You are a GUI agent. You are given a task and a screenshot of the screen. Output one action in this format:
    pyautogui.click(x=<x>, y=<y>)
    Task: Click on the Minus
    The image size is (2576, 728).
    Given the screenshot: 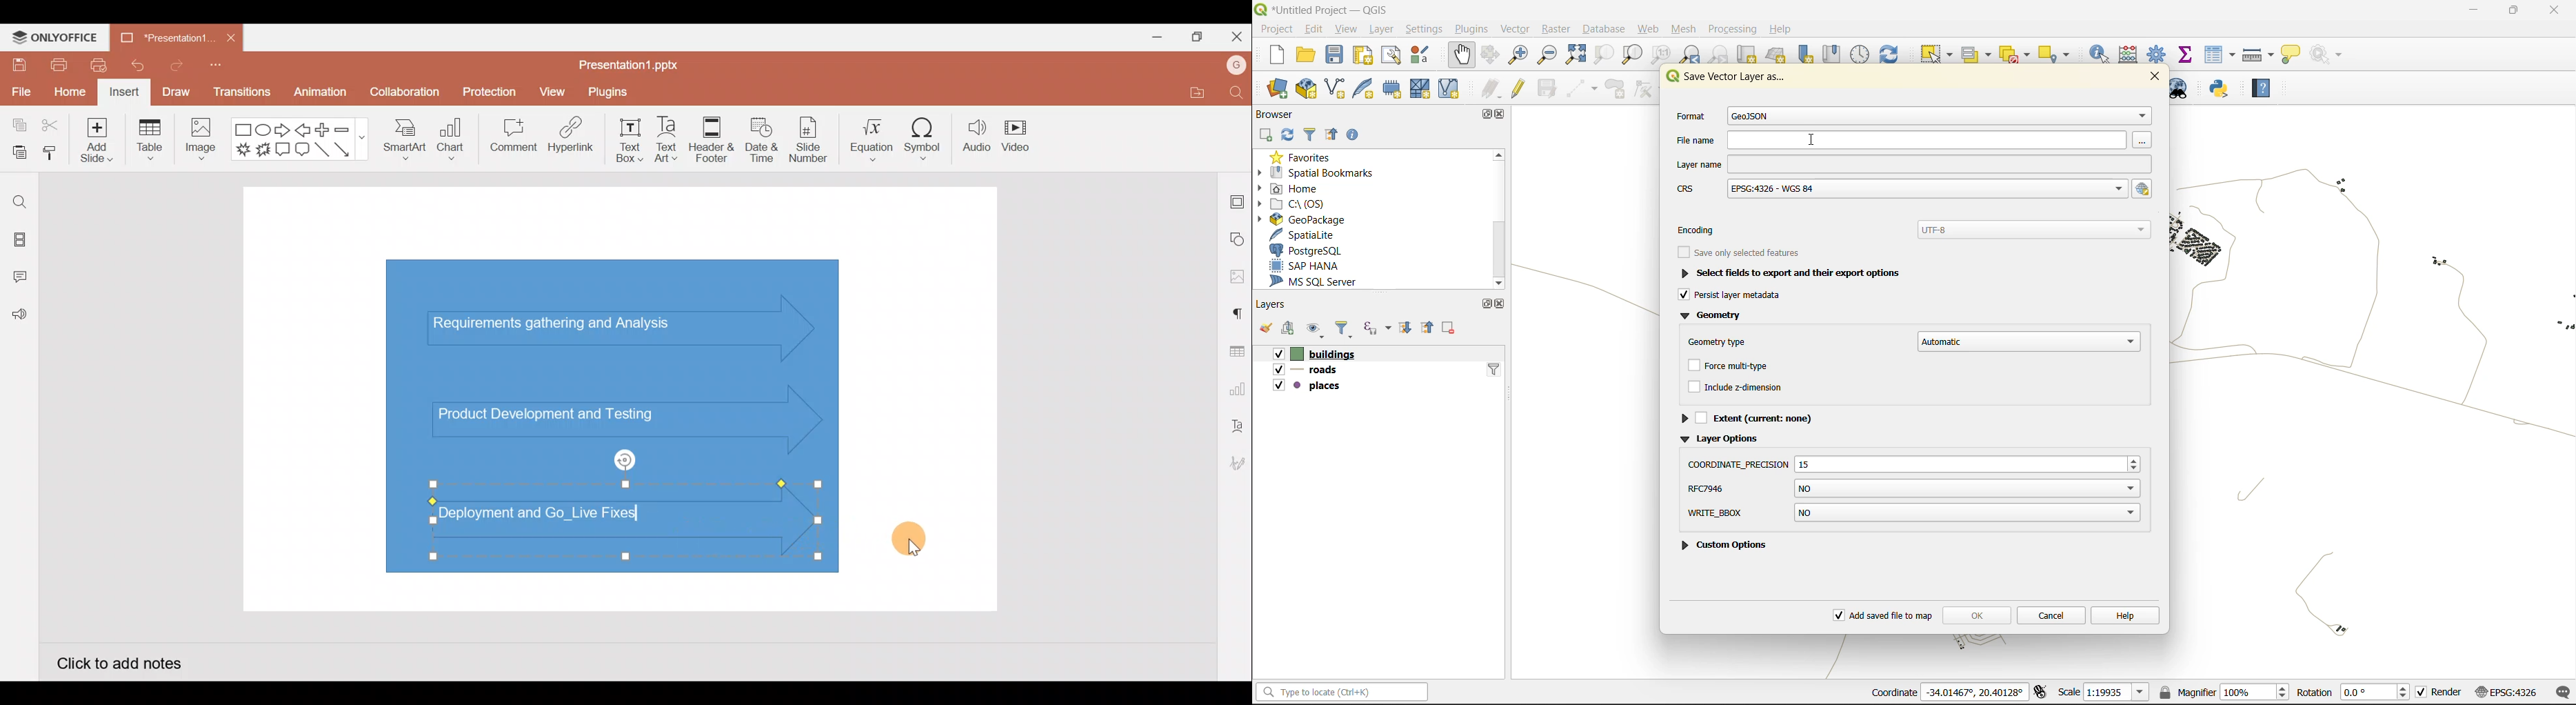 What is the action you would take?
    pyautogui.click(x=349, y=129)
    